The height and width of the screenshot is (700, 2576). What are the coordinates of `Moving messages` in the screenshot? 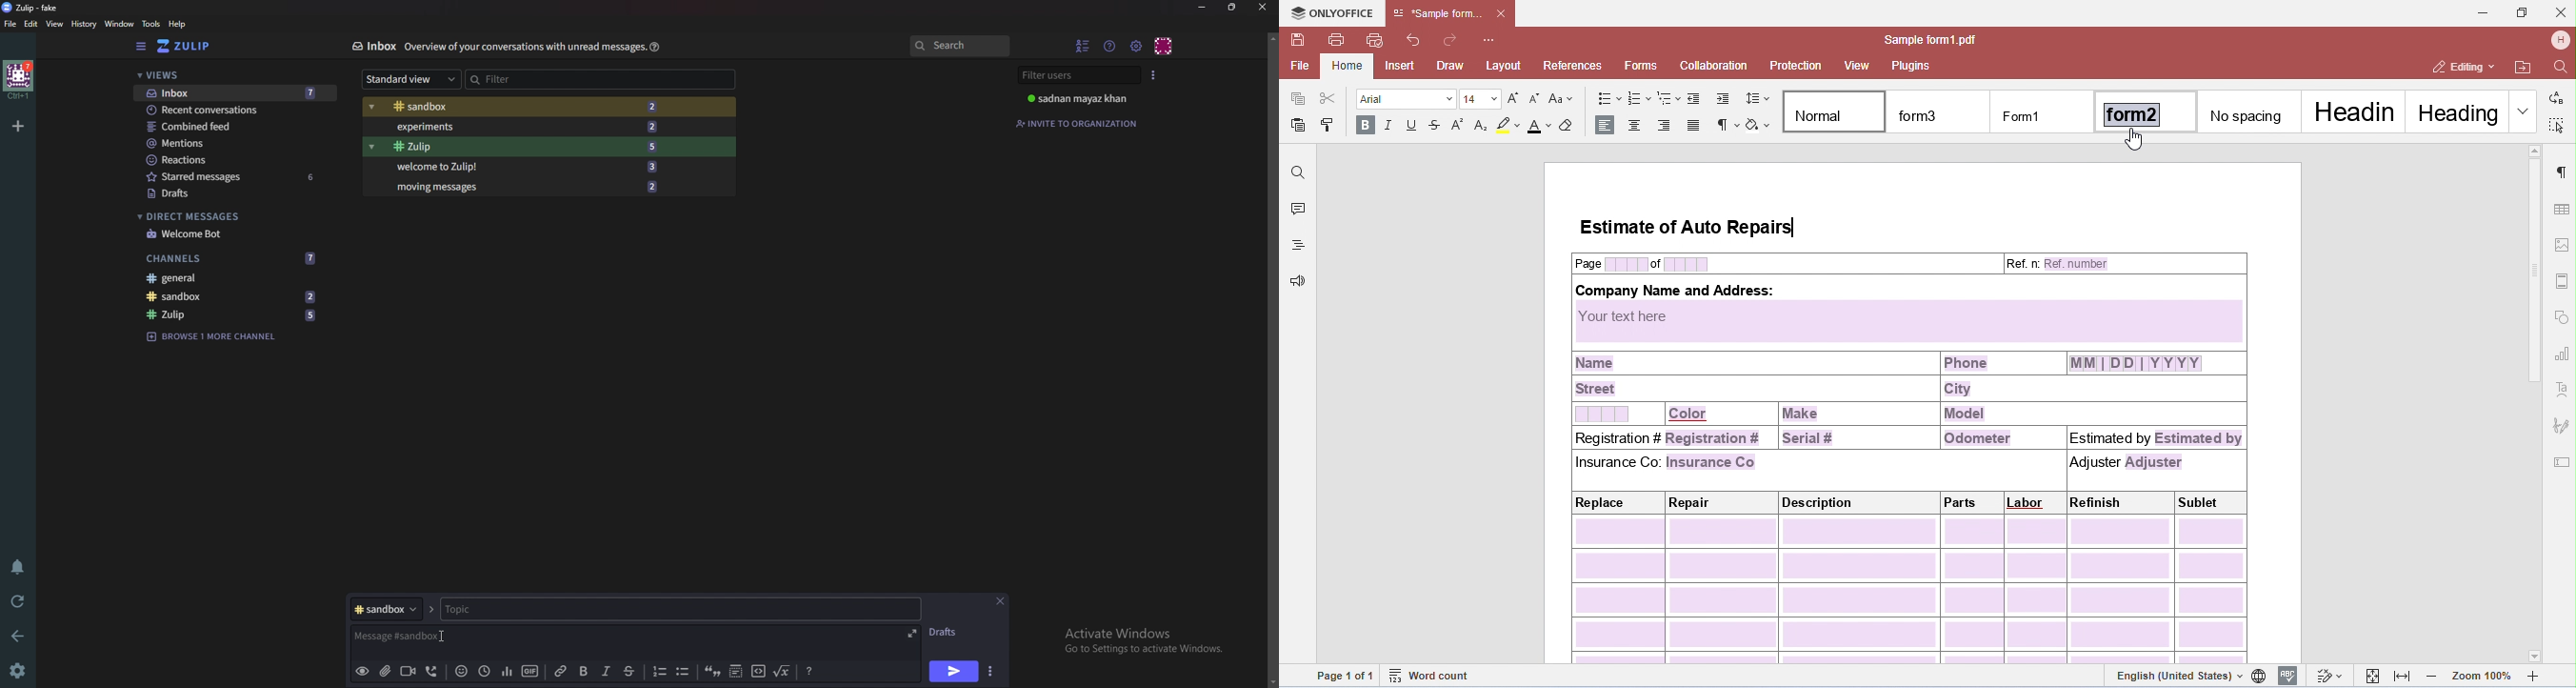 It's located at (525, 186).